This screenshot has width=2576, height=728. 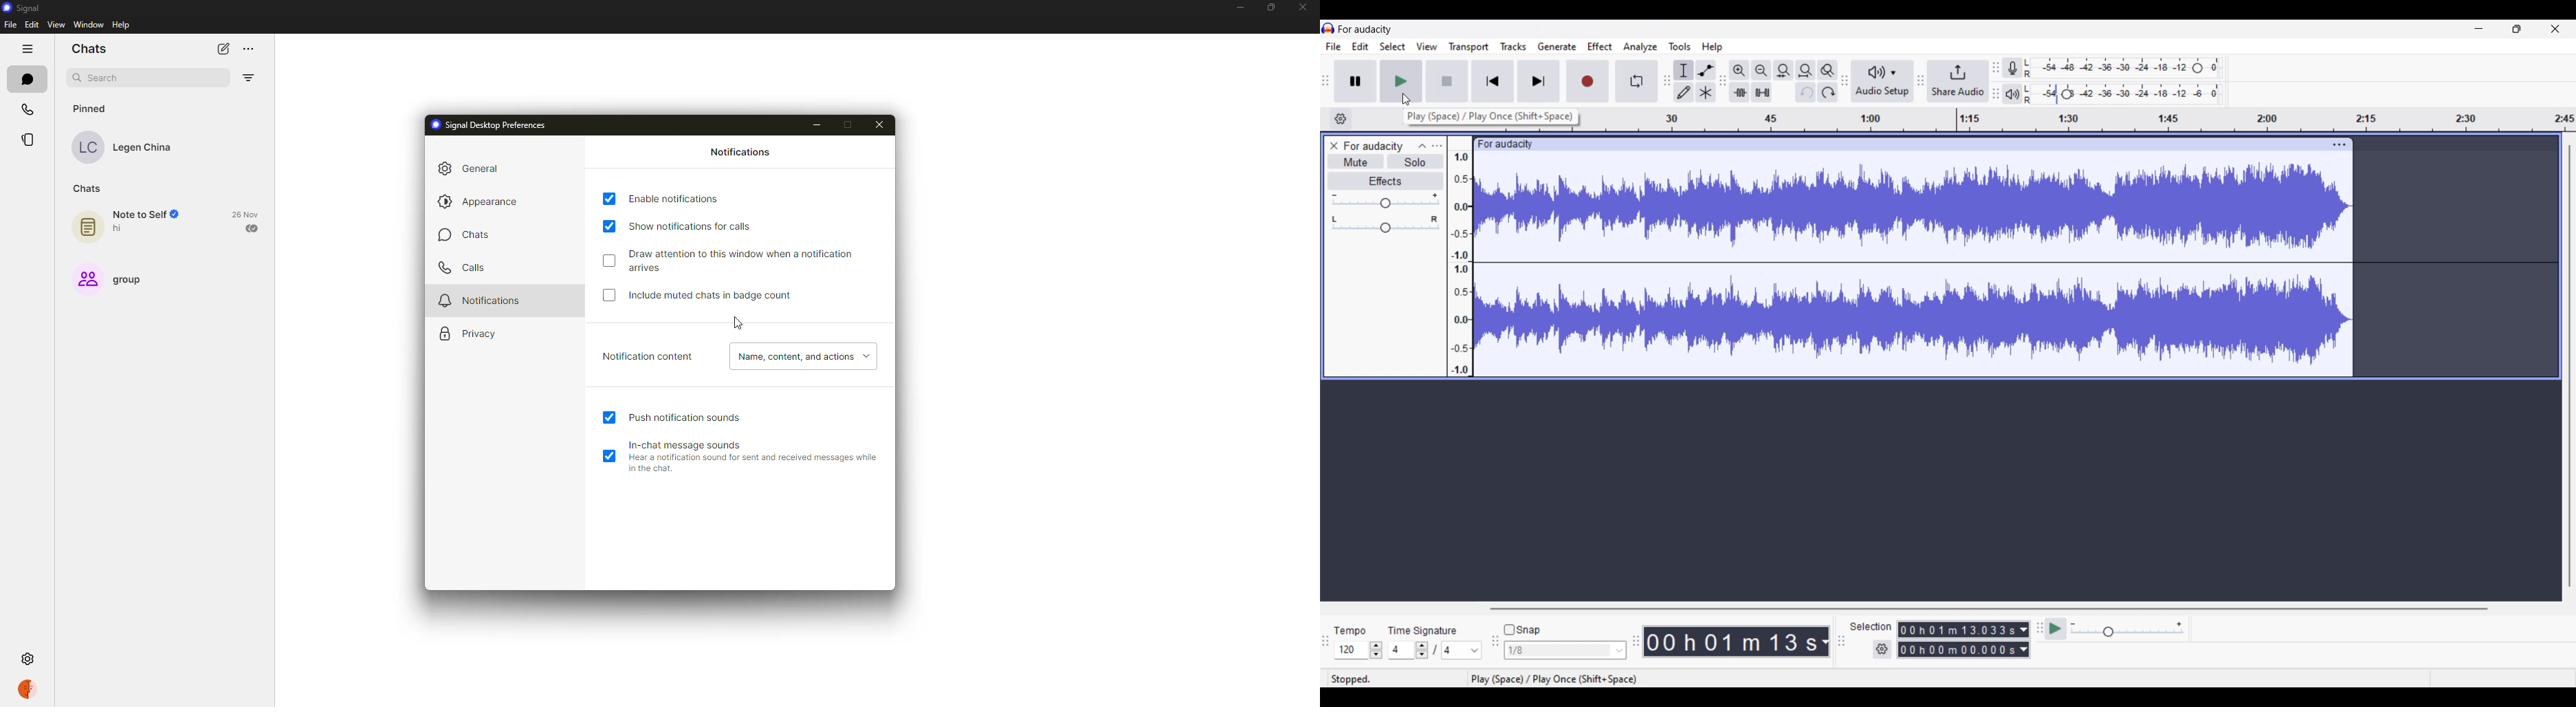 I want to click on Undo, so click(x=1805, y=92).